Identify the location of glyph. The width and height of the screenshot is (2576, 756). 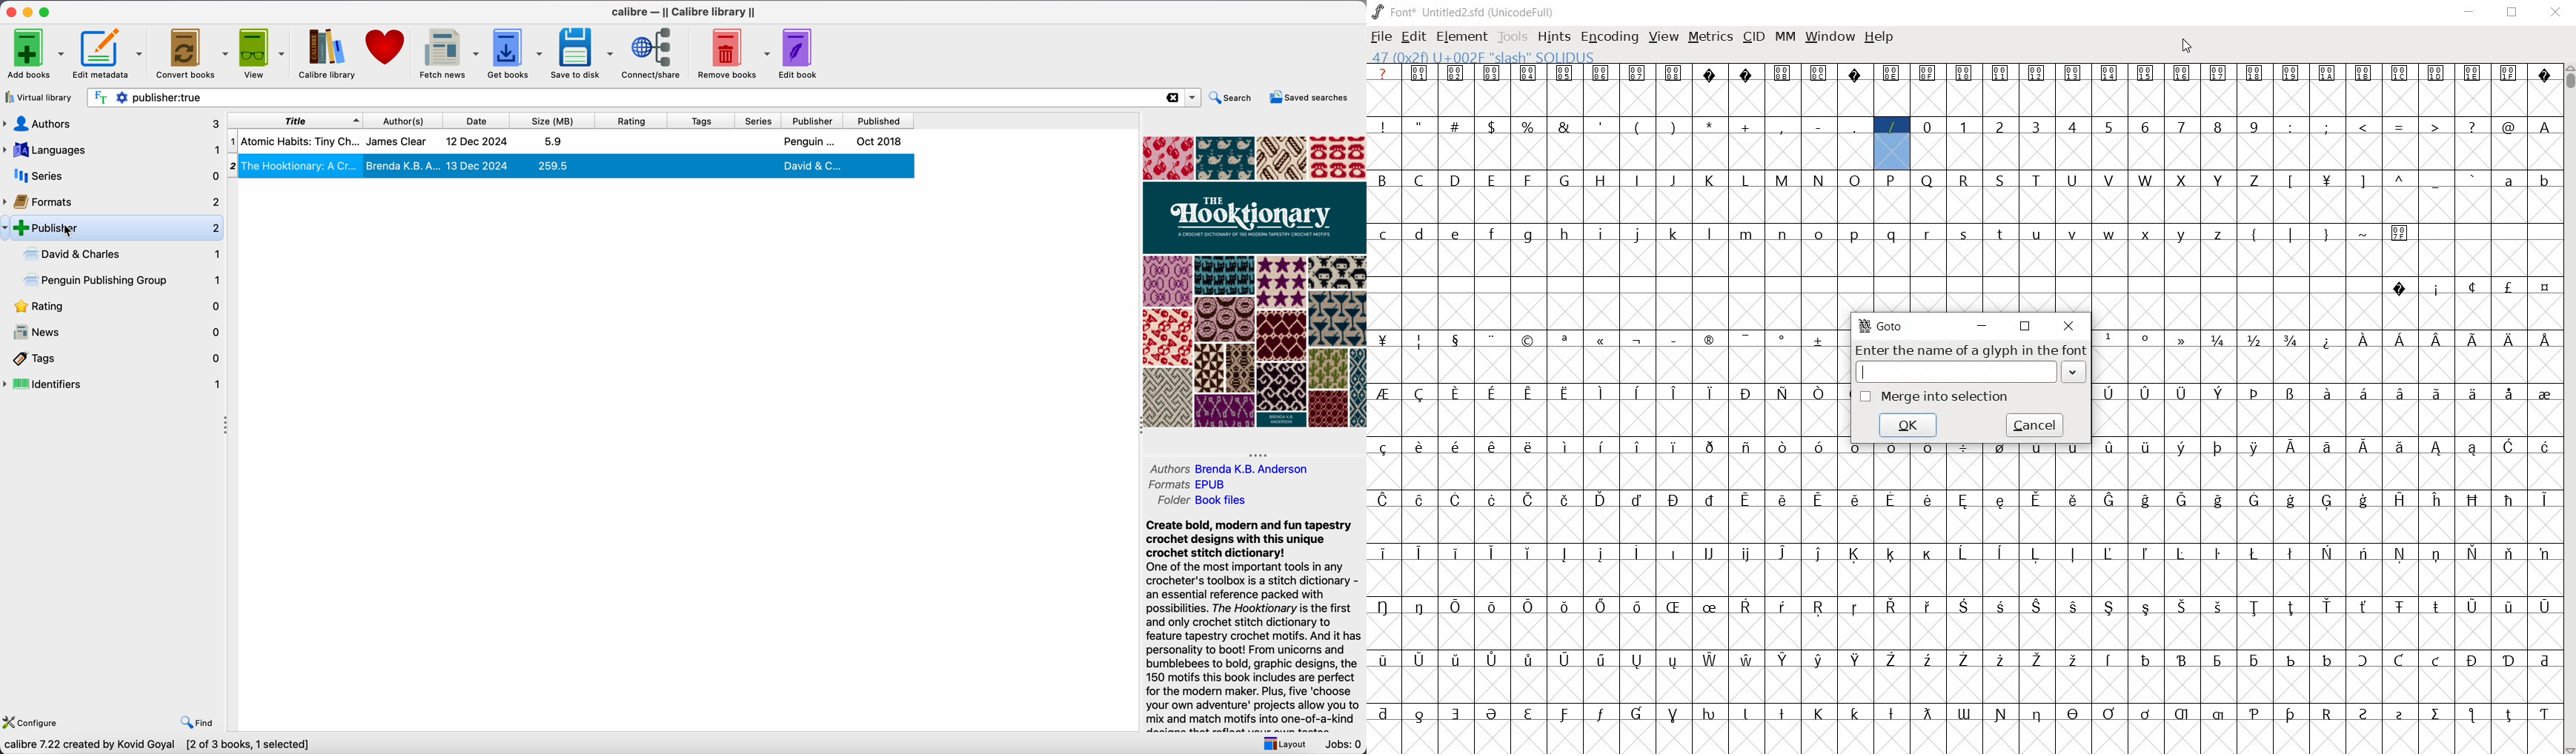
(1745, 340).